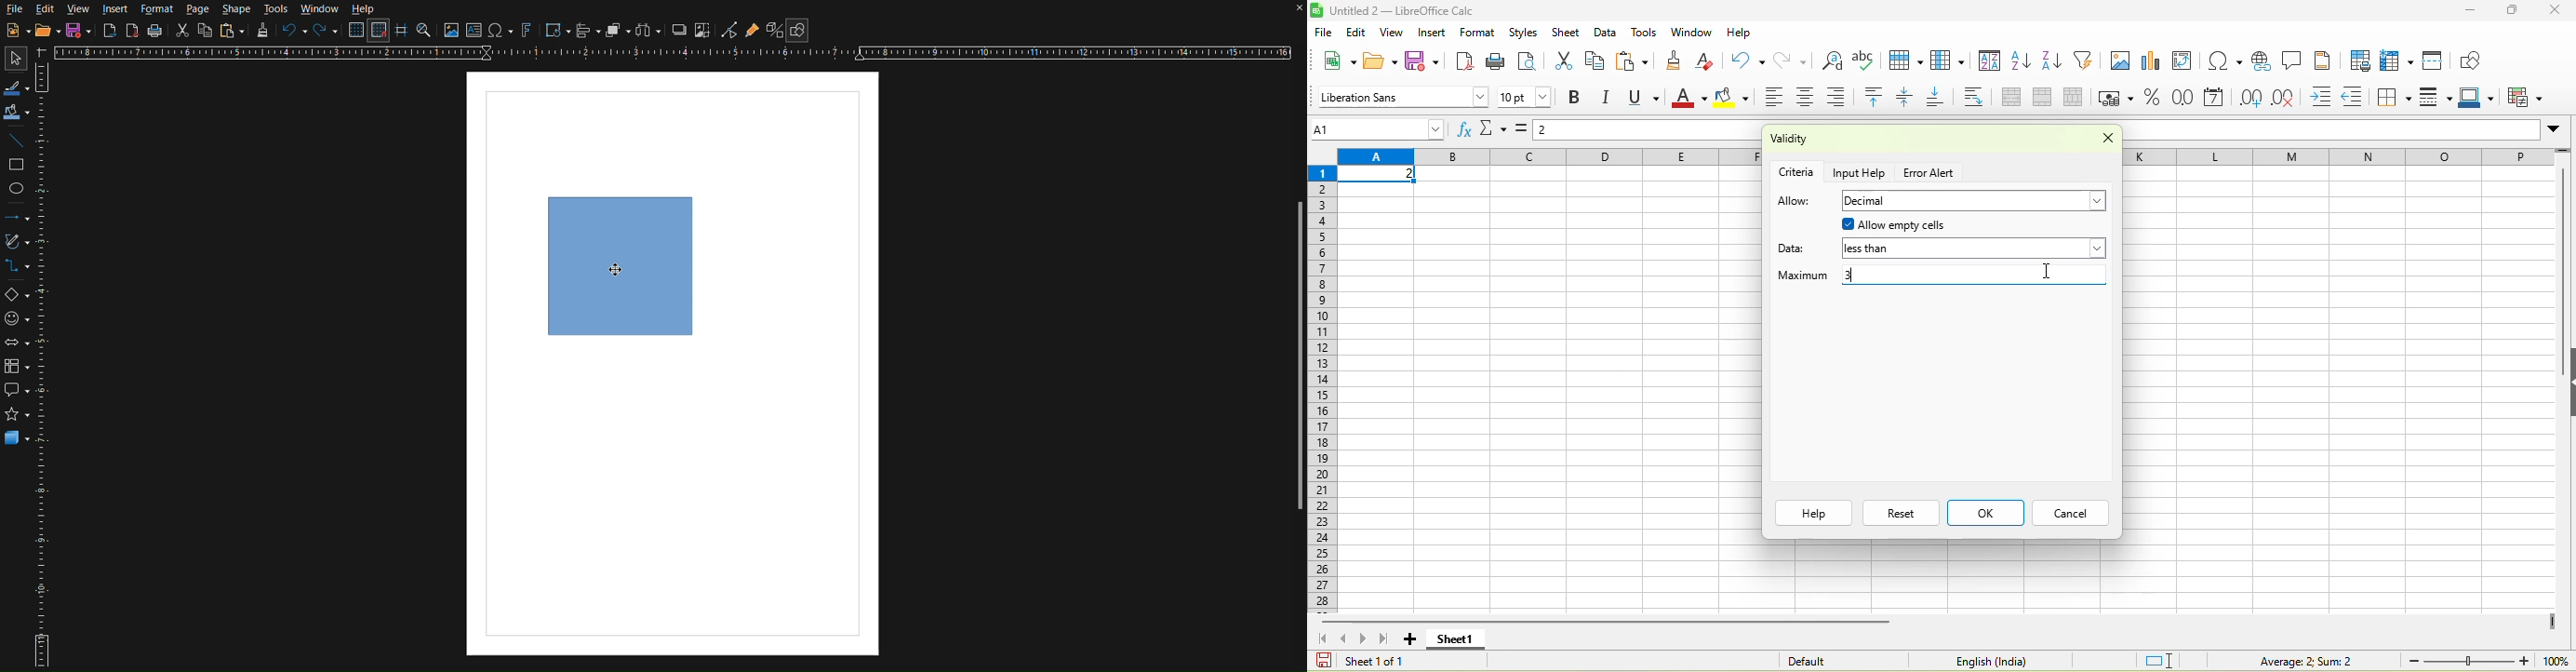 The height and width of the screenshot is (672, 2576). I want to click on Paste, so click(234, 31).